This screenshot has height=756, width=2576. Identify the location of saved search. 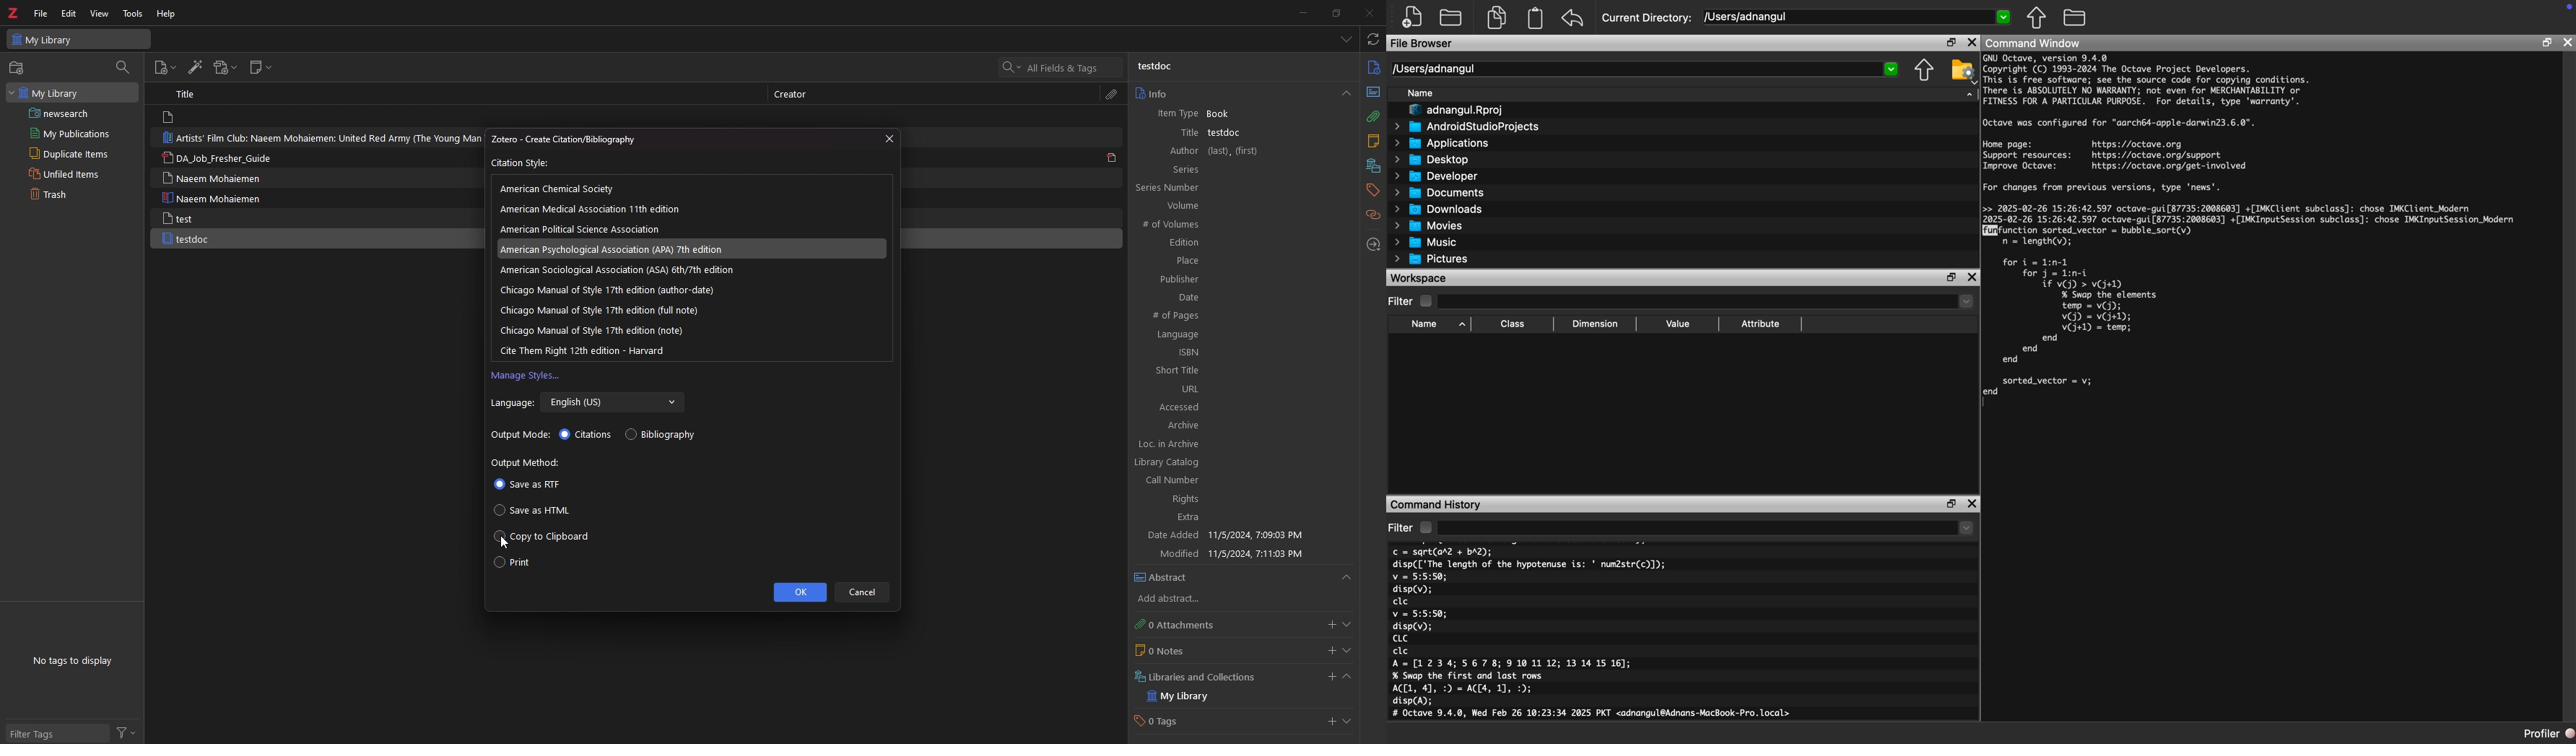
(74, 113).